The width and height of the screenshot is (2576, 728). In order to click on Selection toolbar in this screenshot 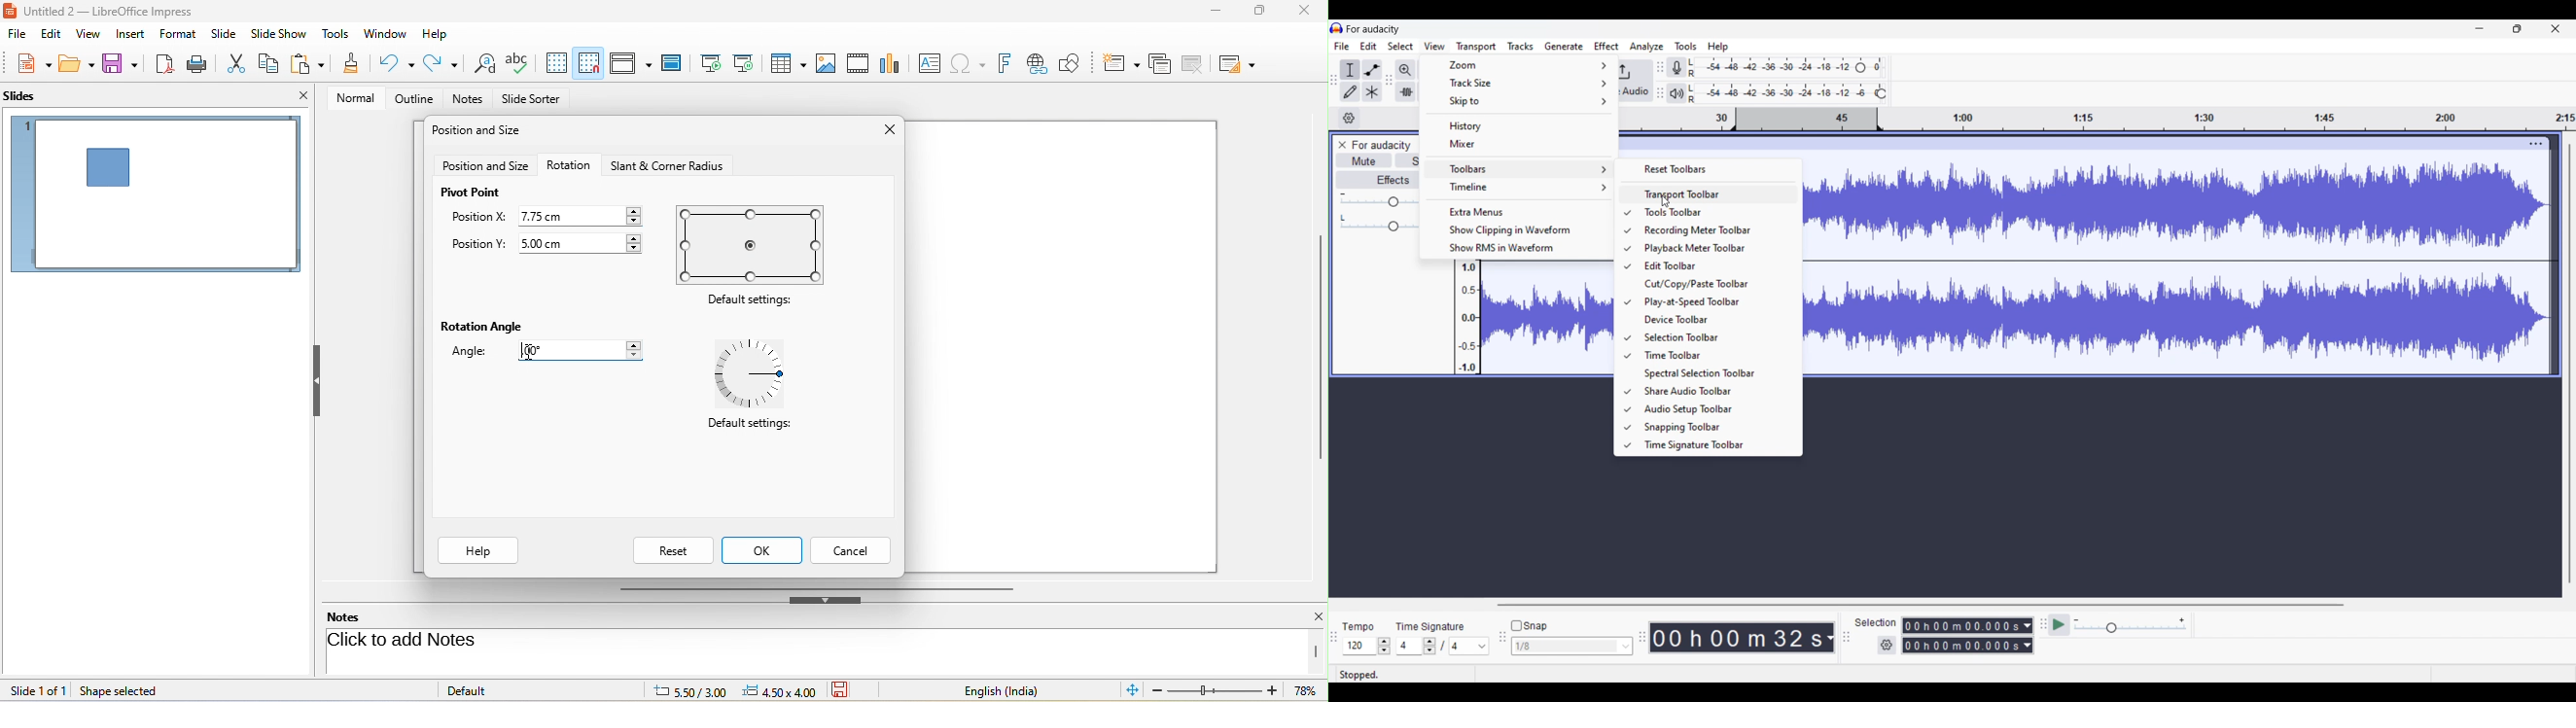, I will do `click(1715, 337)`.